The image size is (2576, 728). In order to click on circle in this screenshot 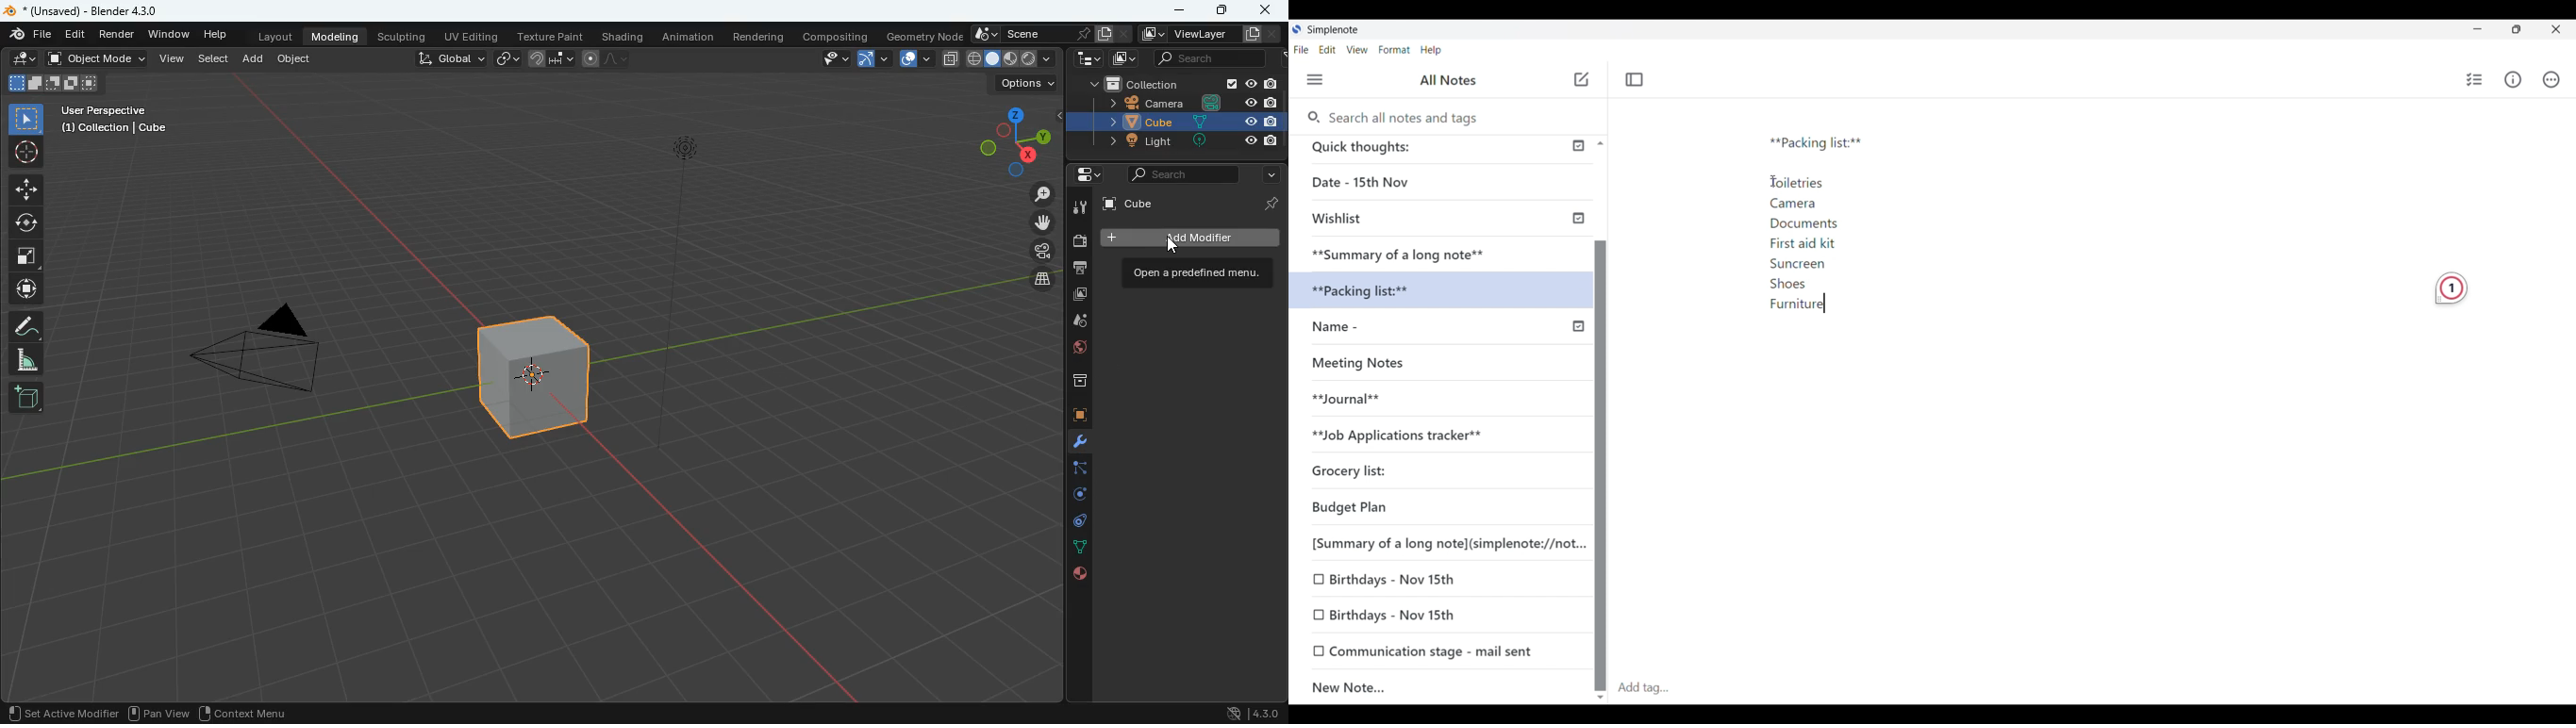, I will do `click(27, 223)`.